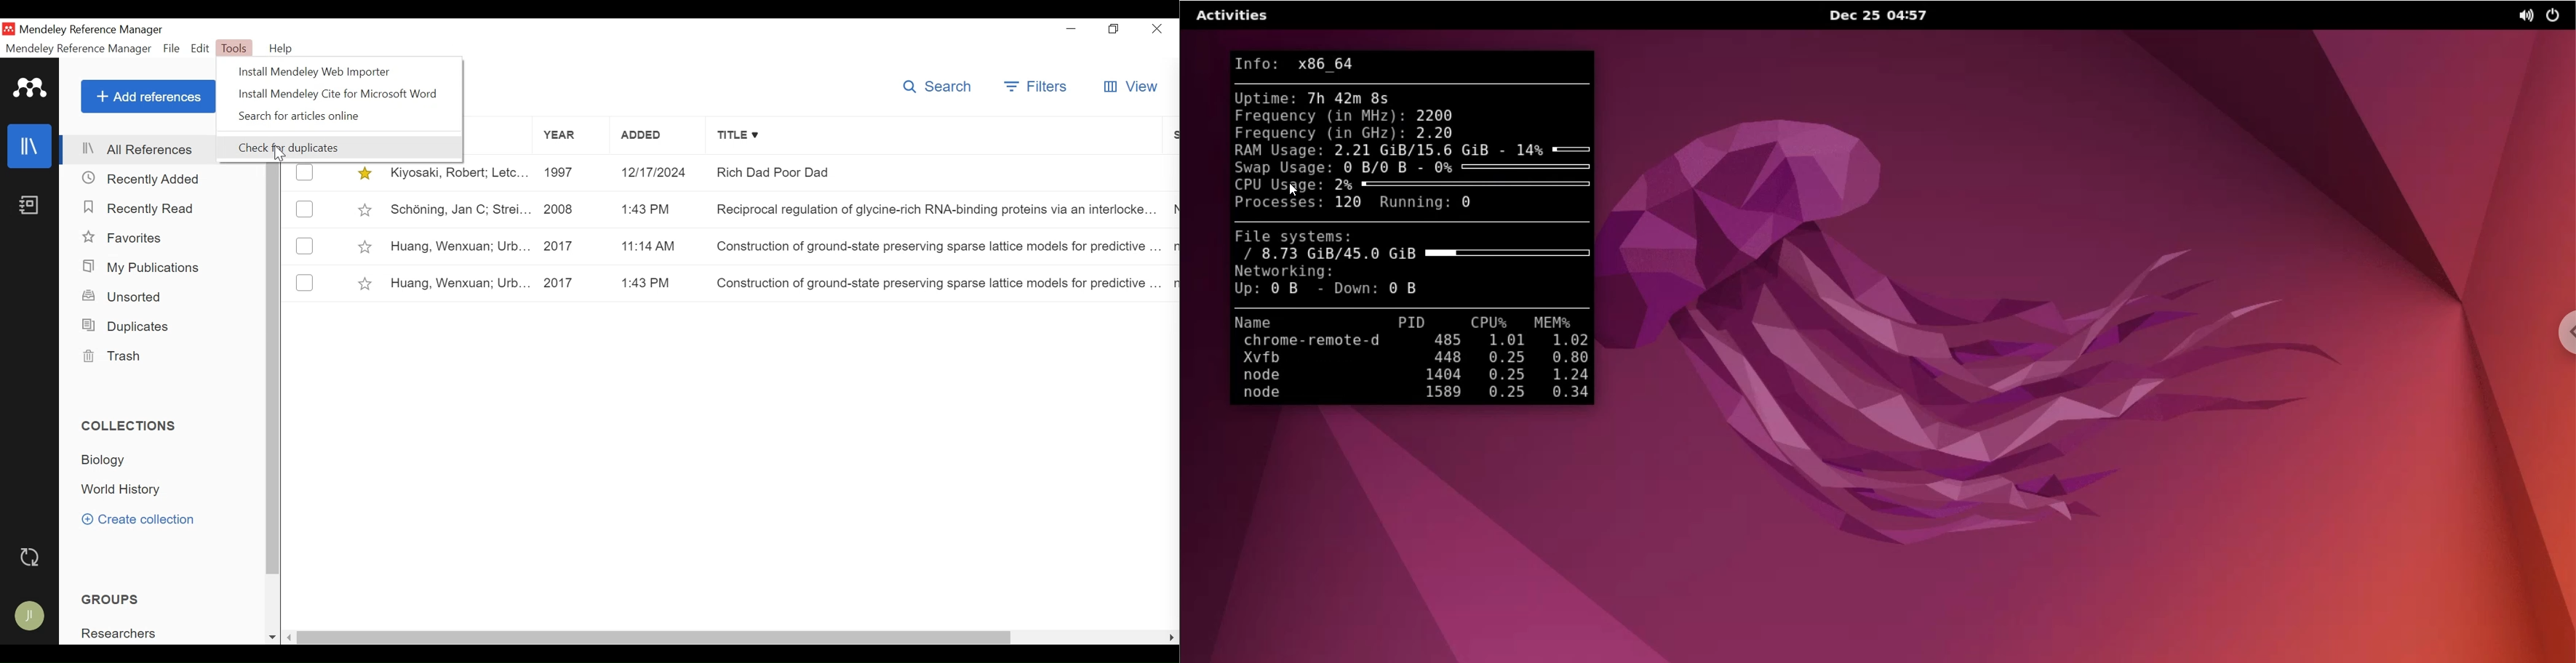  I want to click on Search for articles, so click(348, 116).